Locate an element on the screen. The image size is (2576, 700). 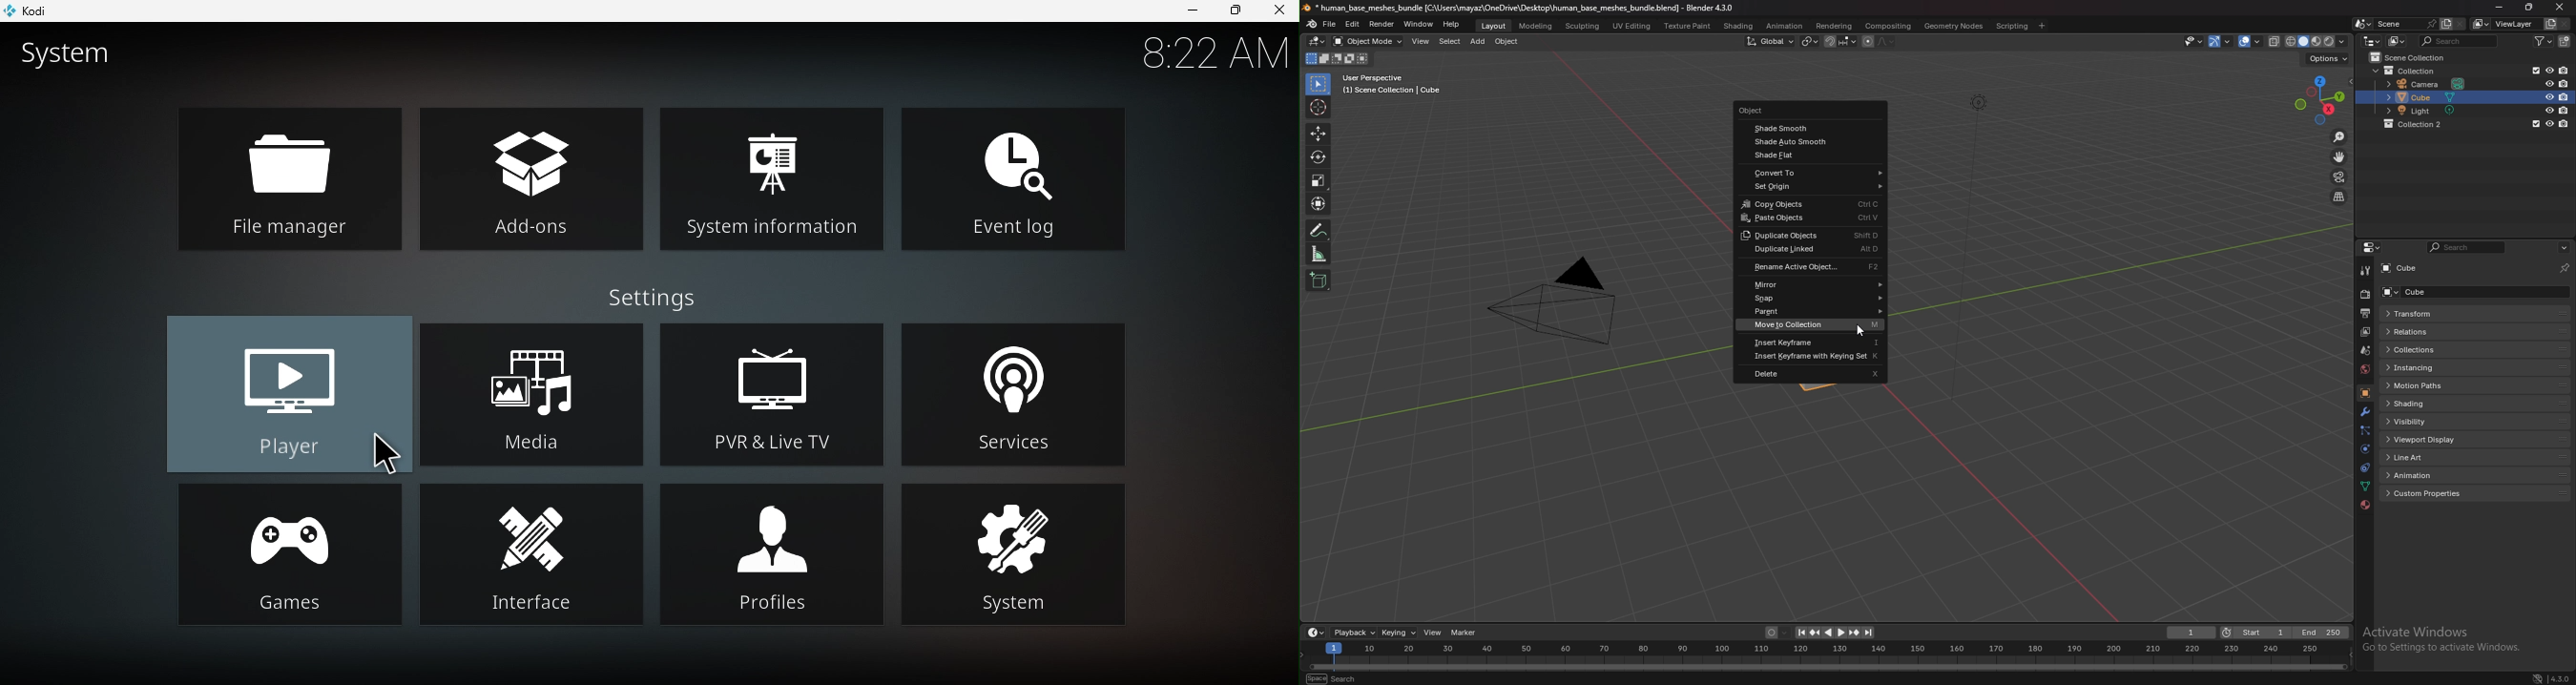
Close is located at coordinates (1277, 11).